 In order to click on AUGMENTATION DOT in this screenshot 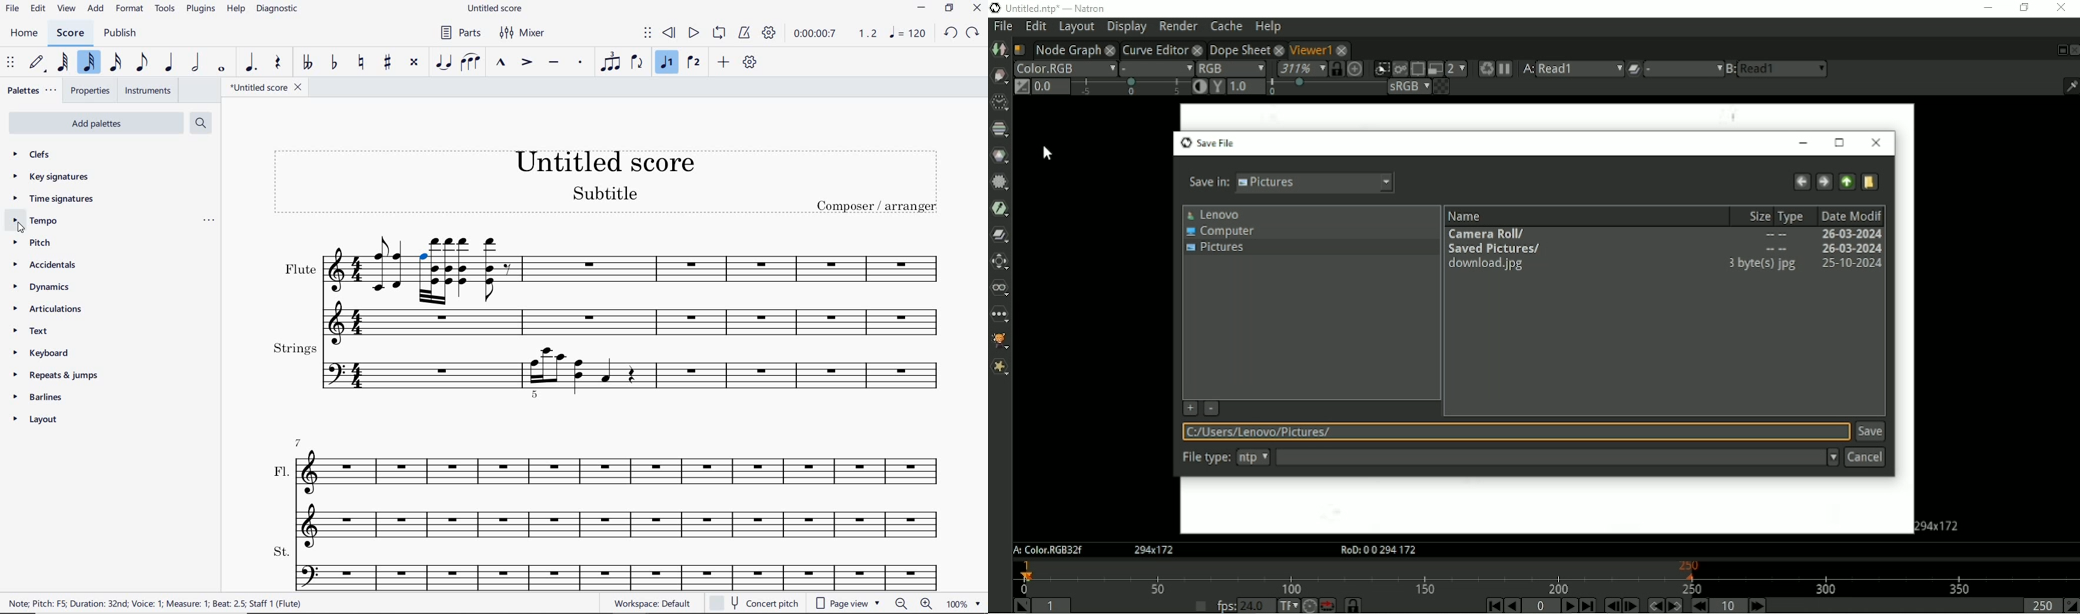, I will do `click(251, 62)`.